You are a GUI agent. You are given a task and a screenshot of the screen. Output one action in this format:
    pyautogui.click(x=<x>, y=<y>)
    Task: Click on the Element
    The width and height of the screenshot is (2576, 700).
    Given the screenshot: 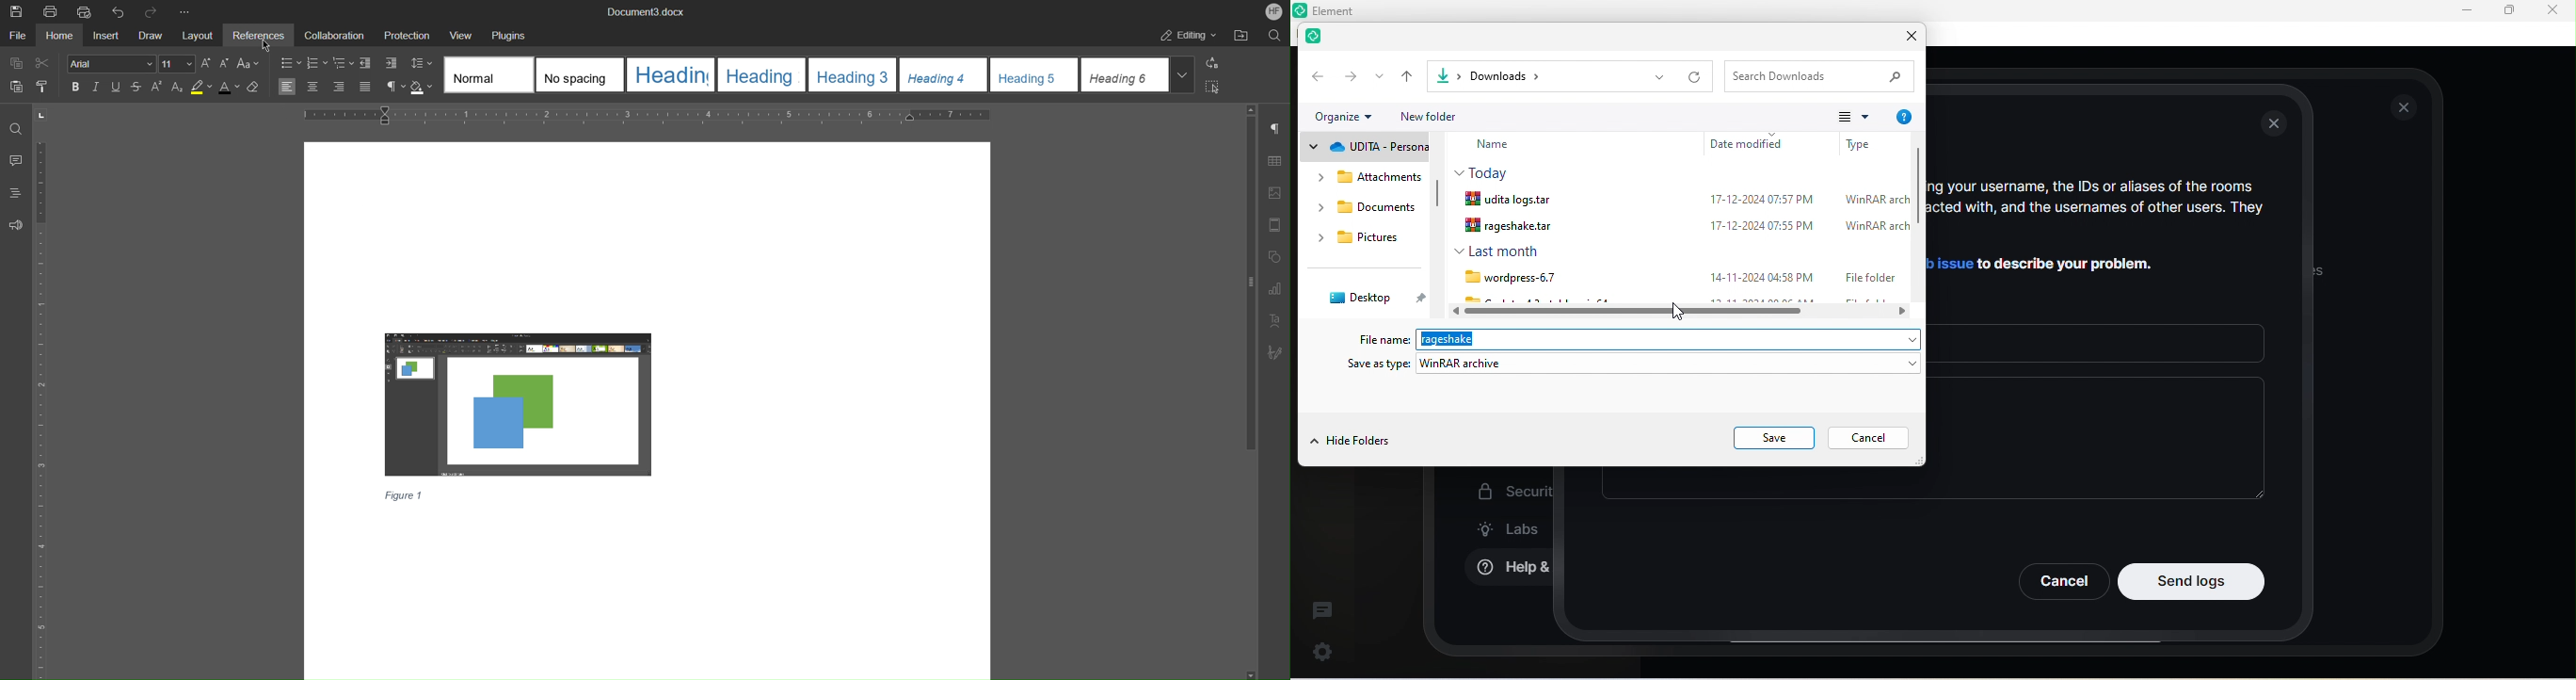 What is the action you would take?
    pyautogui.click(x=1341, y=10)
    